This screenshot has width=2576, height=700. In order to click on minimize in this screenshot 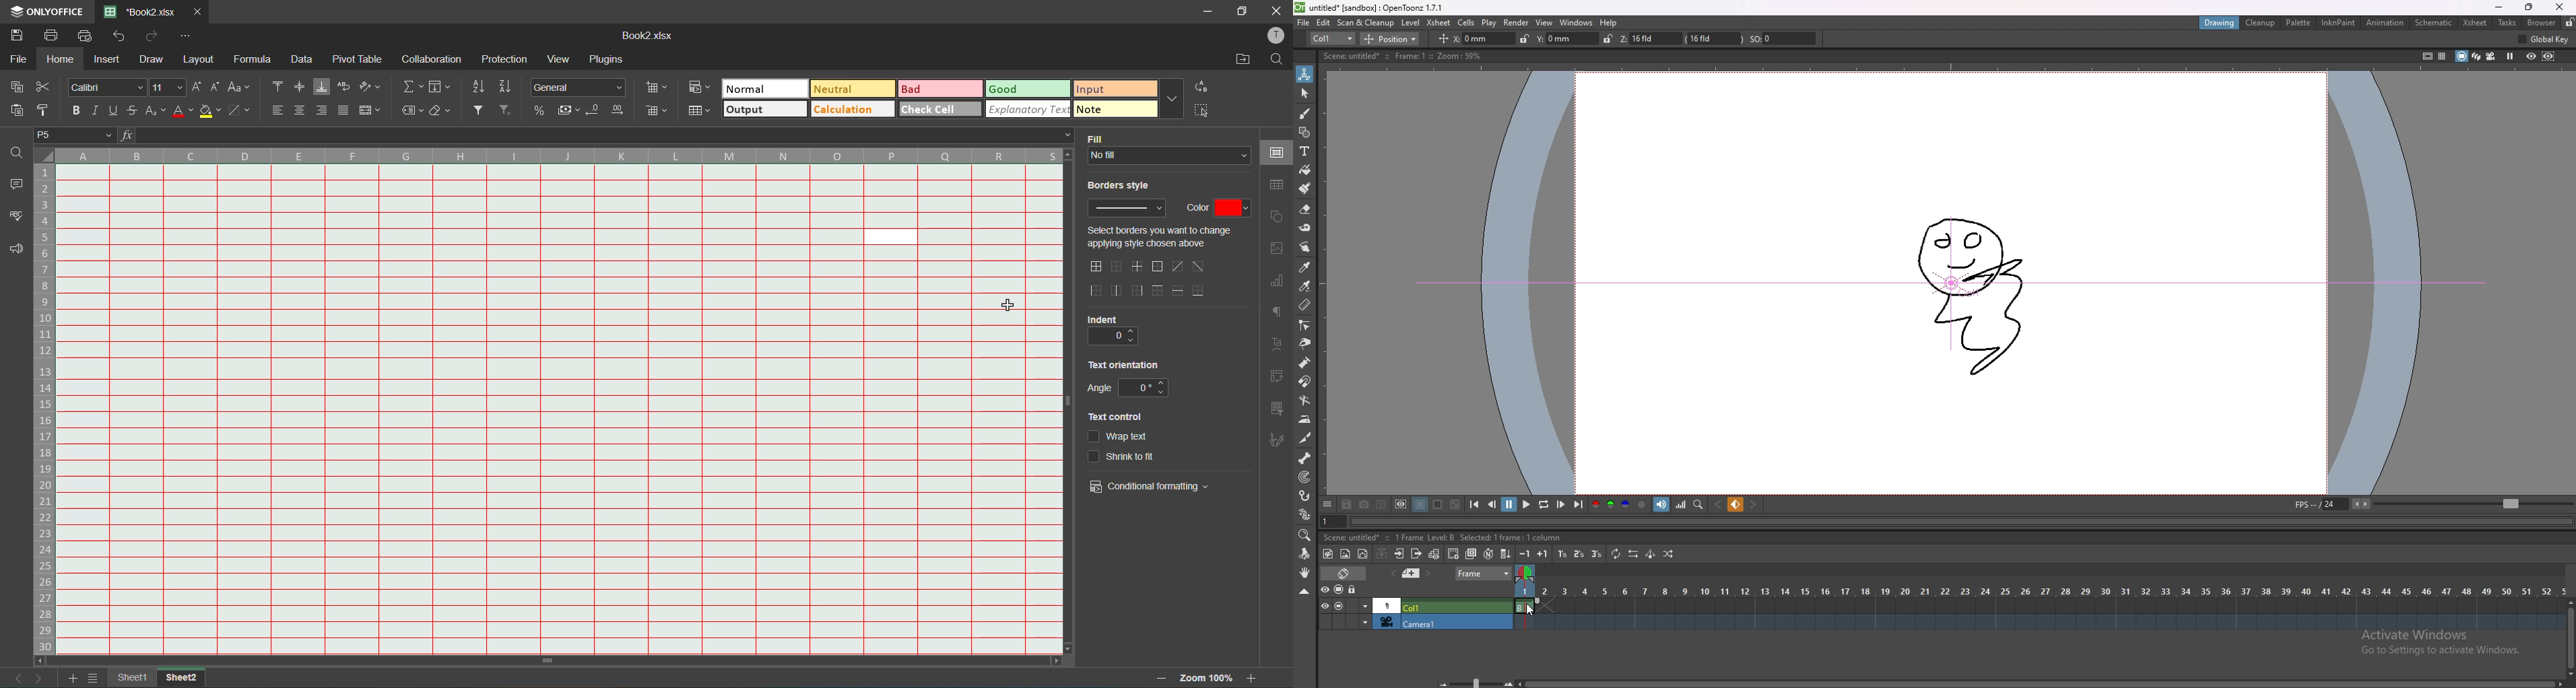, I will do `click(2500, 7)`.